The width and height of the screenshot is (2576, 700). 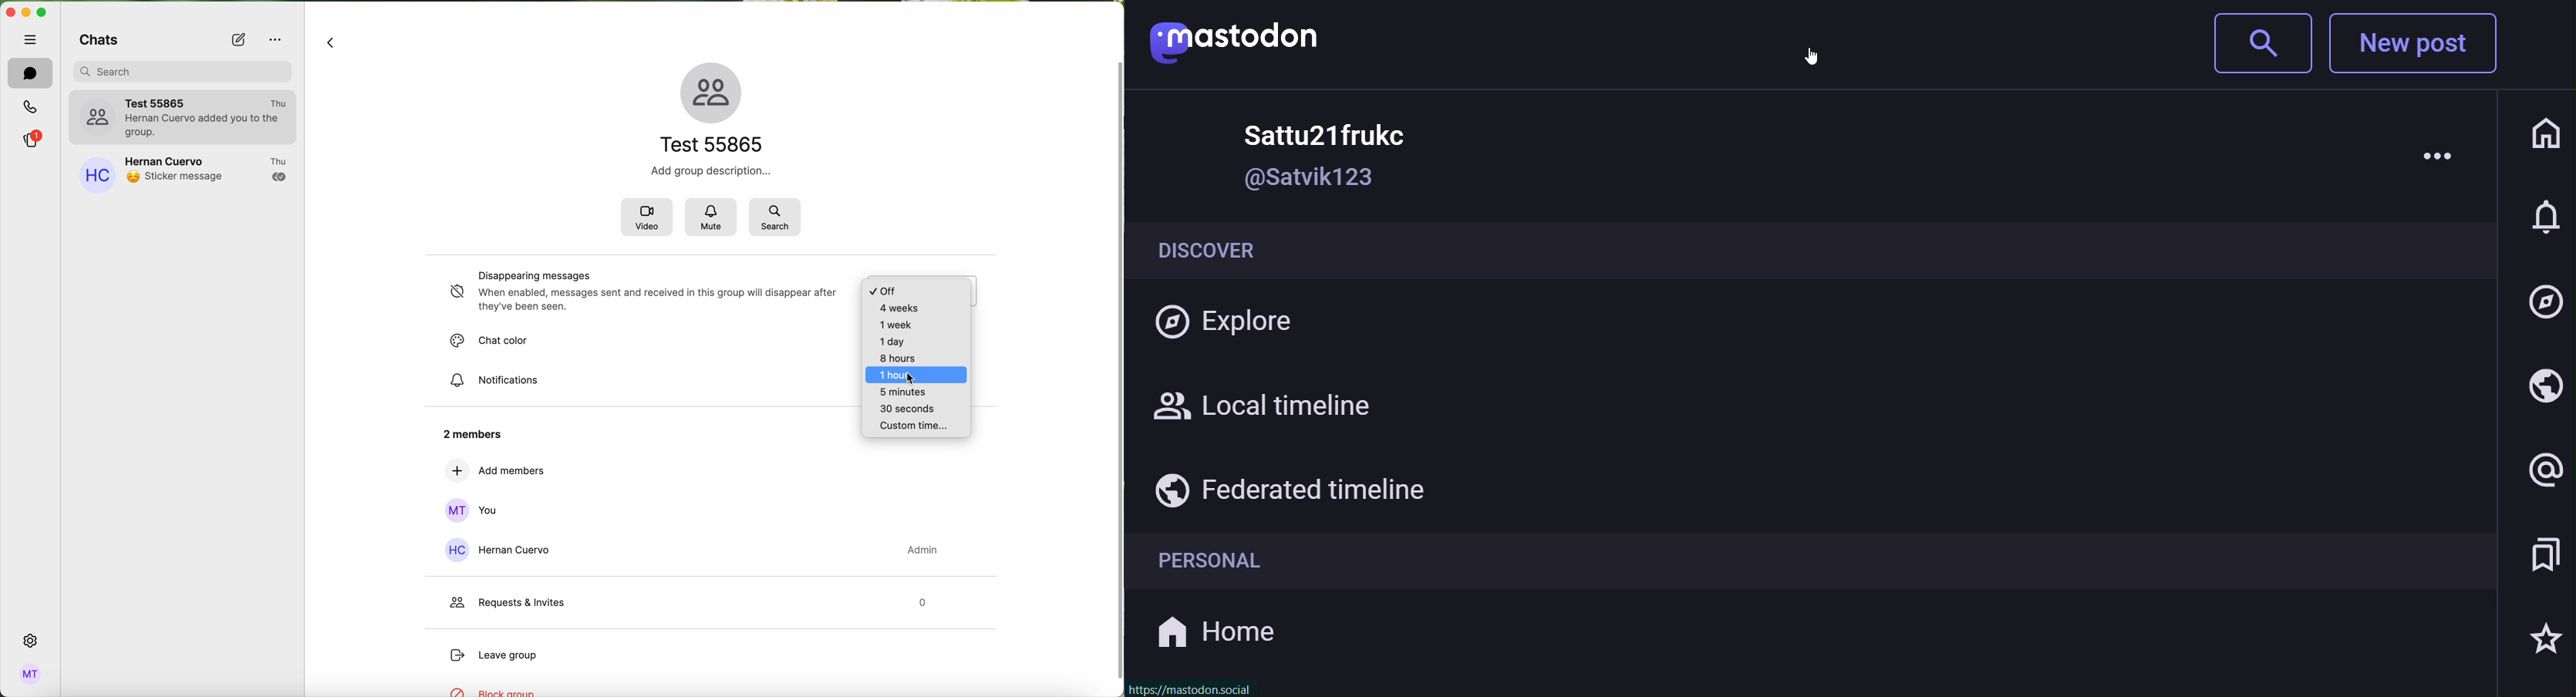 What do you see at coordinates (30, 73) in the screenshot?
I see `chats` at bounding box center [30, 73].